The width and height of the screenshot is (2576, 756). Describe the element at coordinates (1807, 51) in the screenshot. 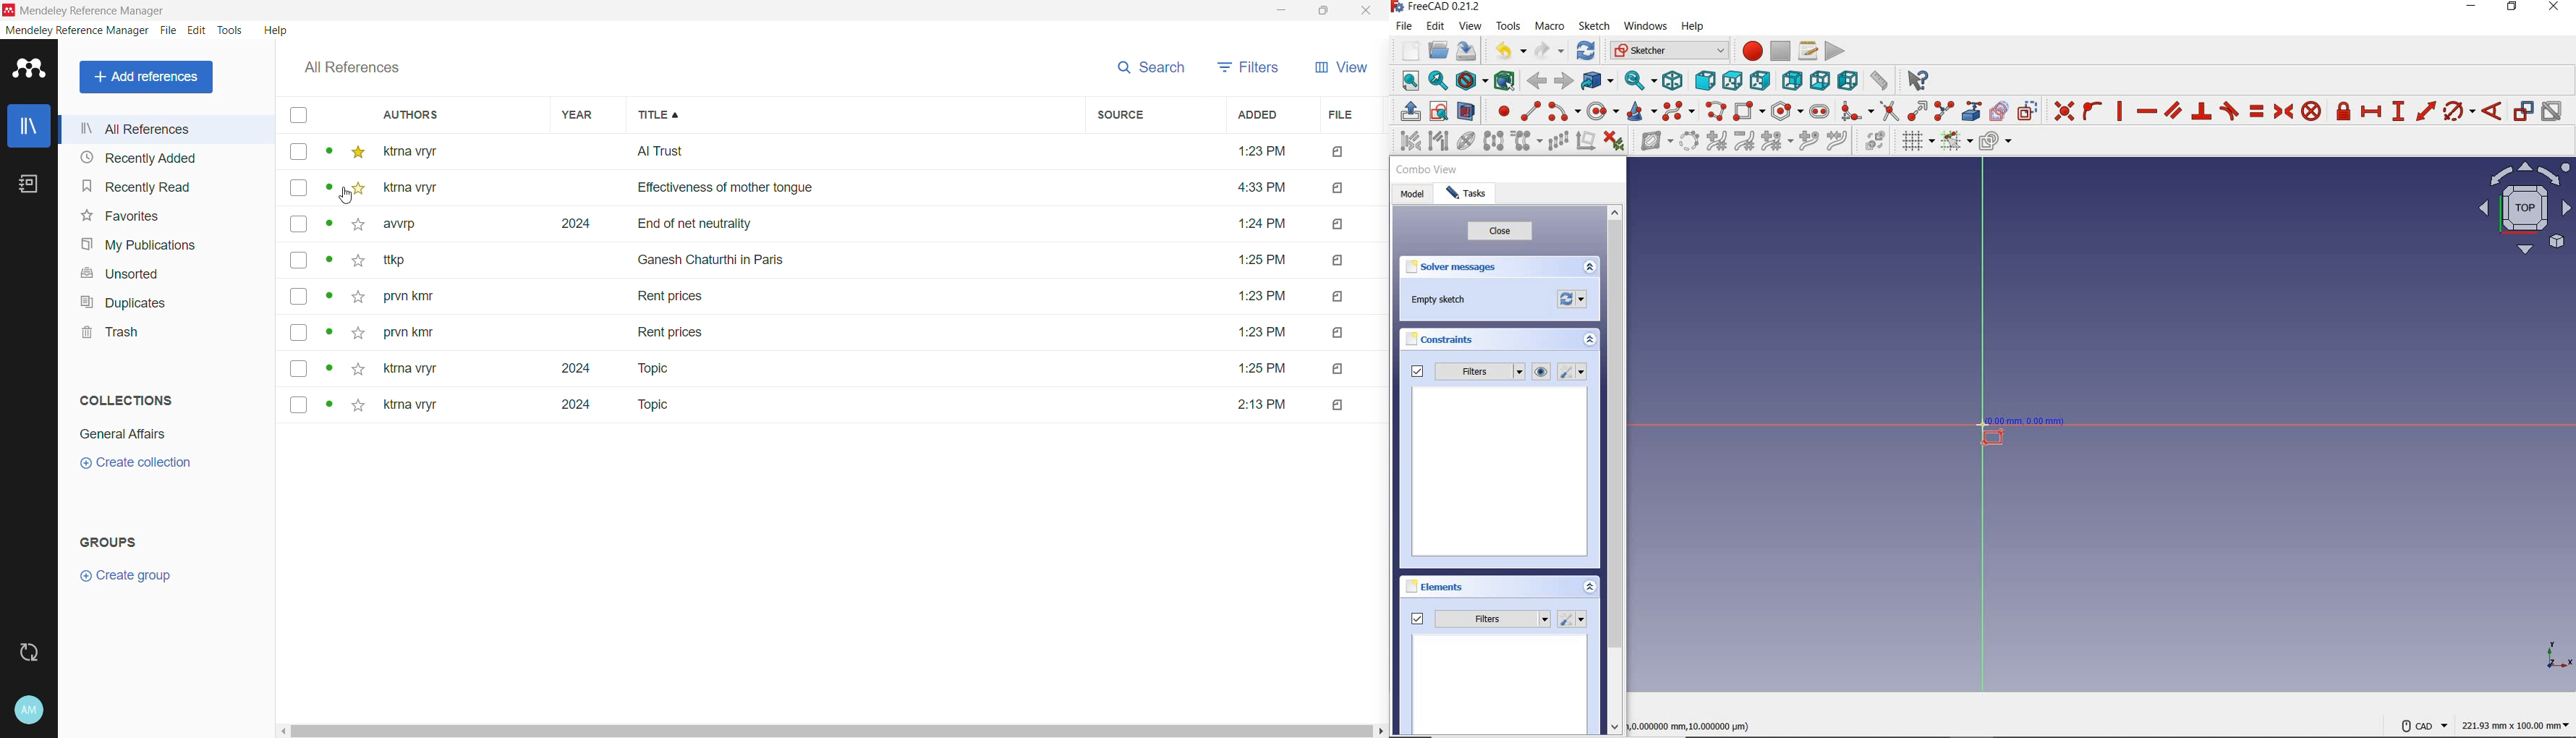

I see `macros` at that location.